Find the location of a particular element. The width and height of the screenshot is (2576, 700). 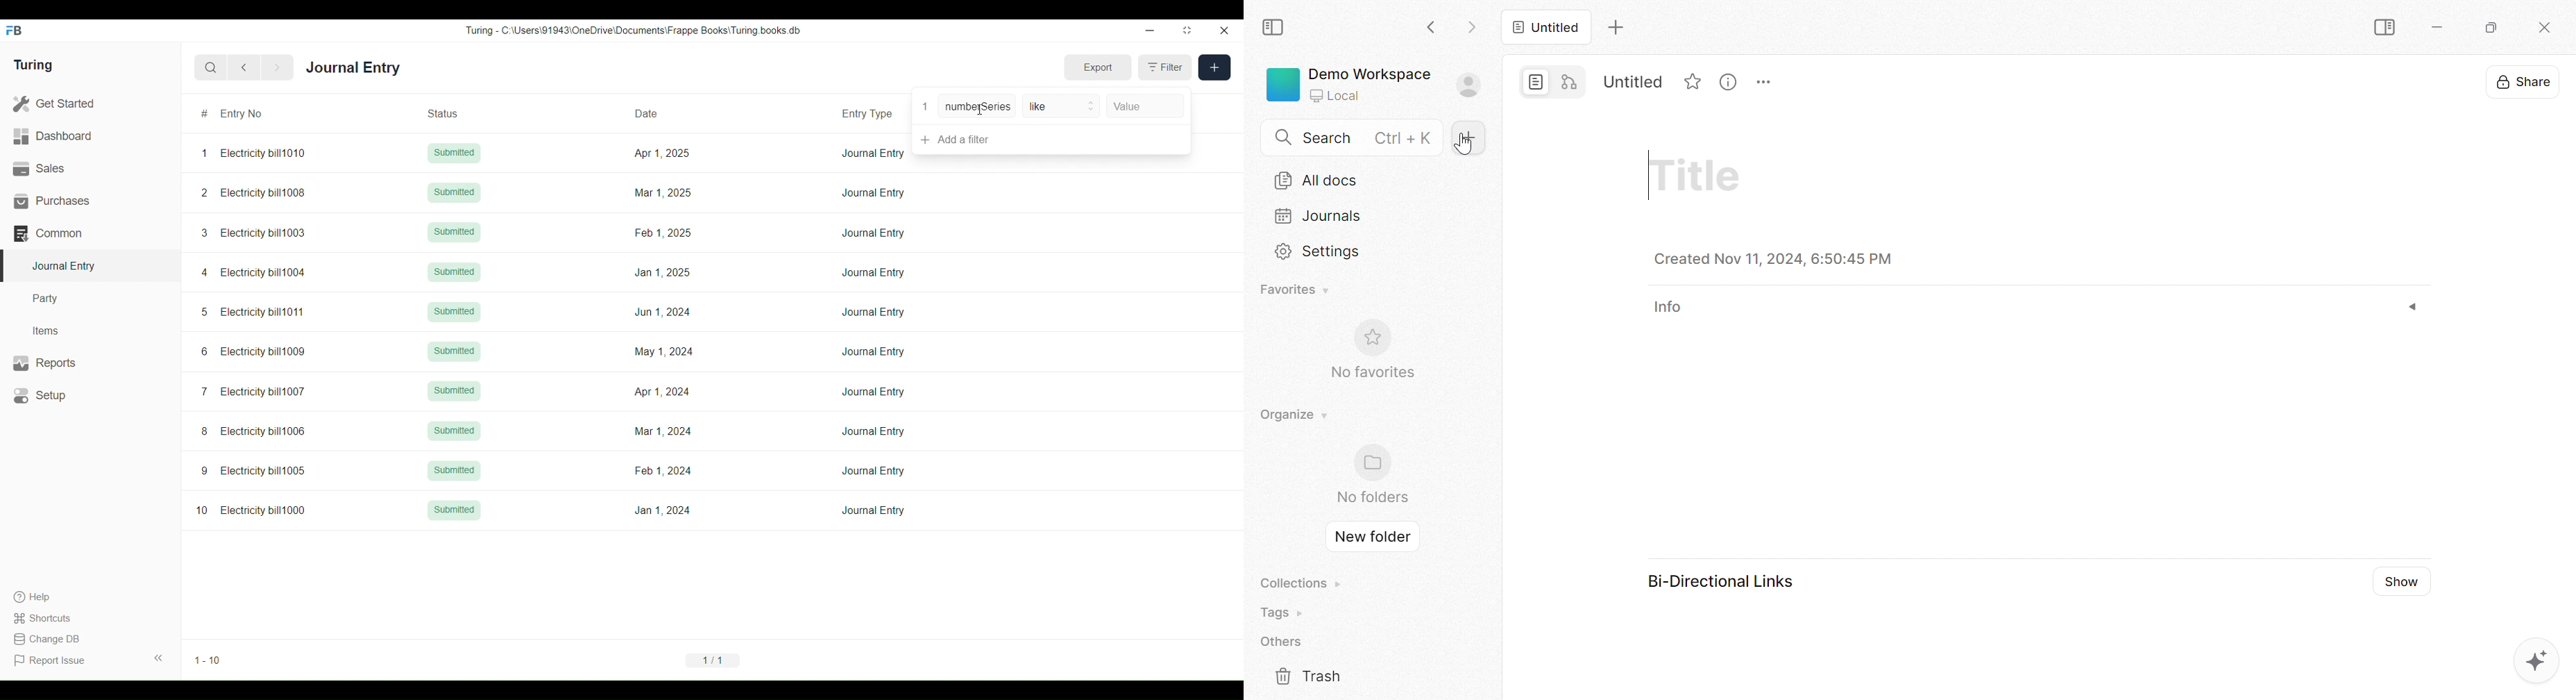

Value is located at coordinates (1146, 106).